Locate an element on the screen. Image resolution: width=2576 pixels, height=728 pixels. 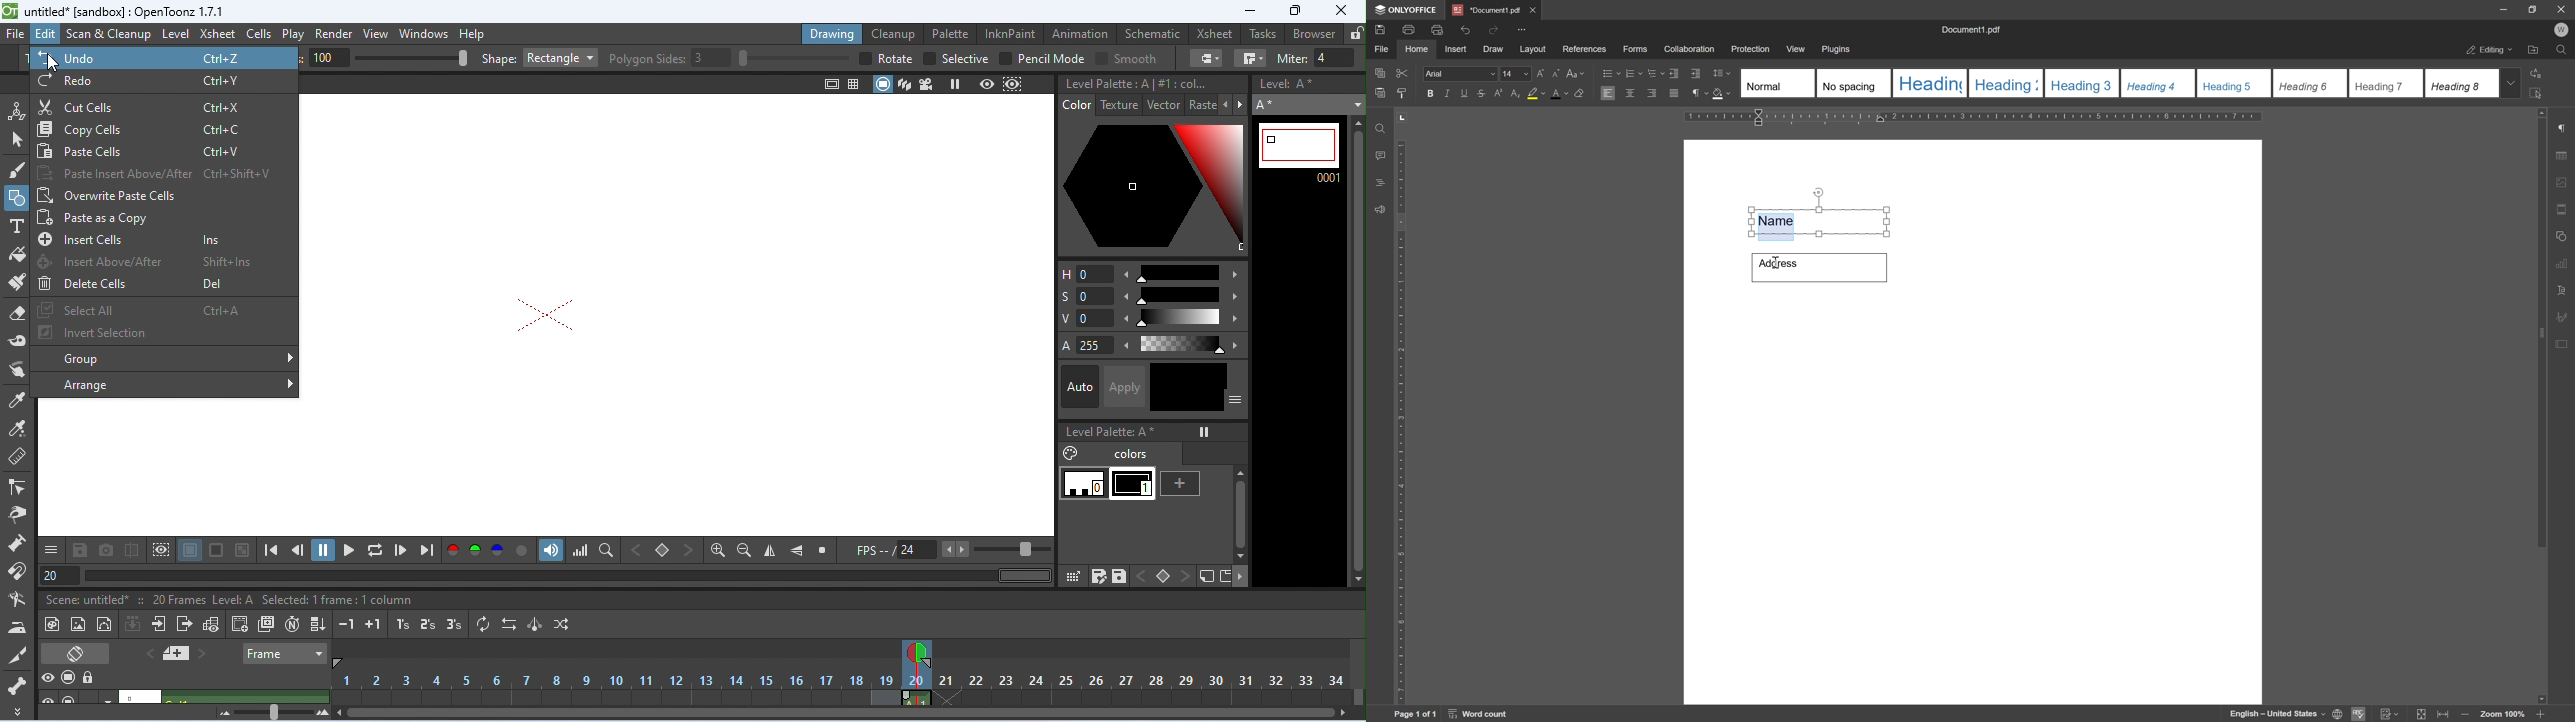
freeze is located at coordinates (954, 84).